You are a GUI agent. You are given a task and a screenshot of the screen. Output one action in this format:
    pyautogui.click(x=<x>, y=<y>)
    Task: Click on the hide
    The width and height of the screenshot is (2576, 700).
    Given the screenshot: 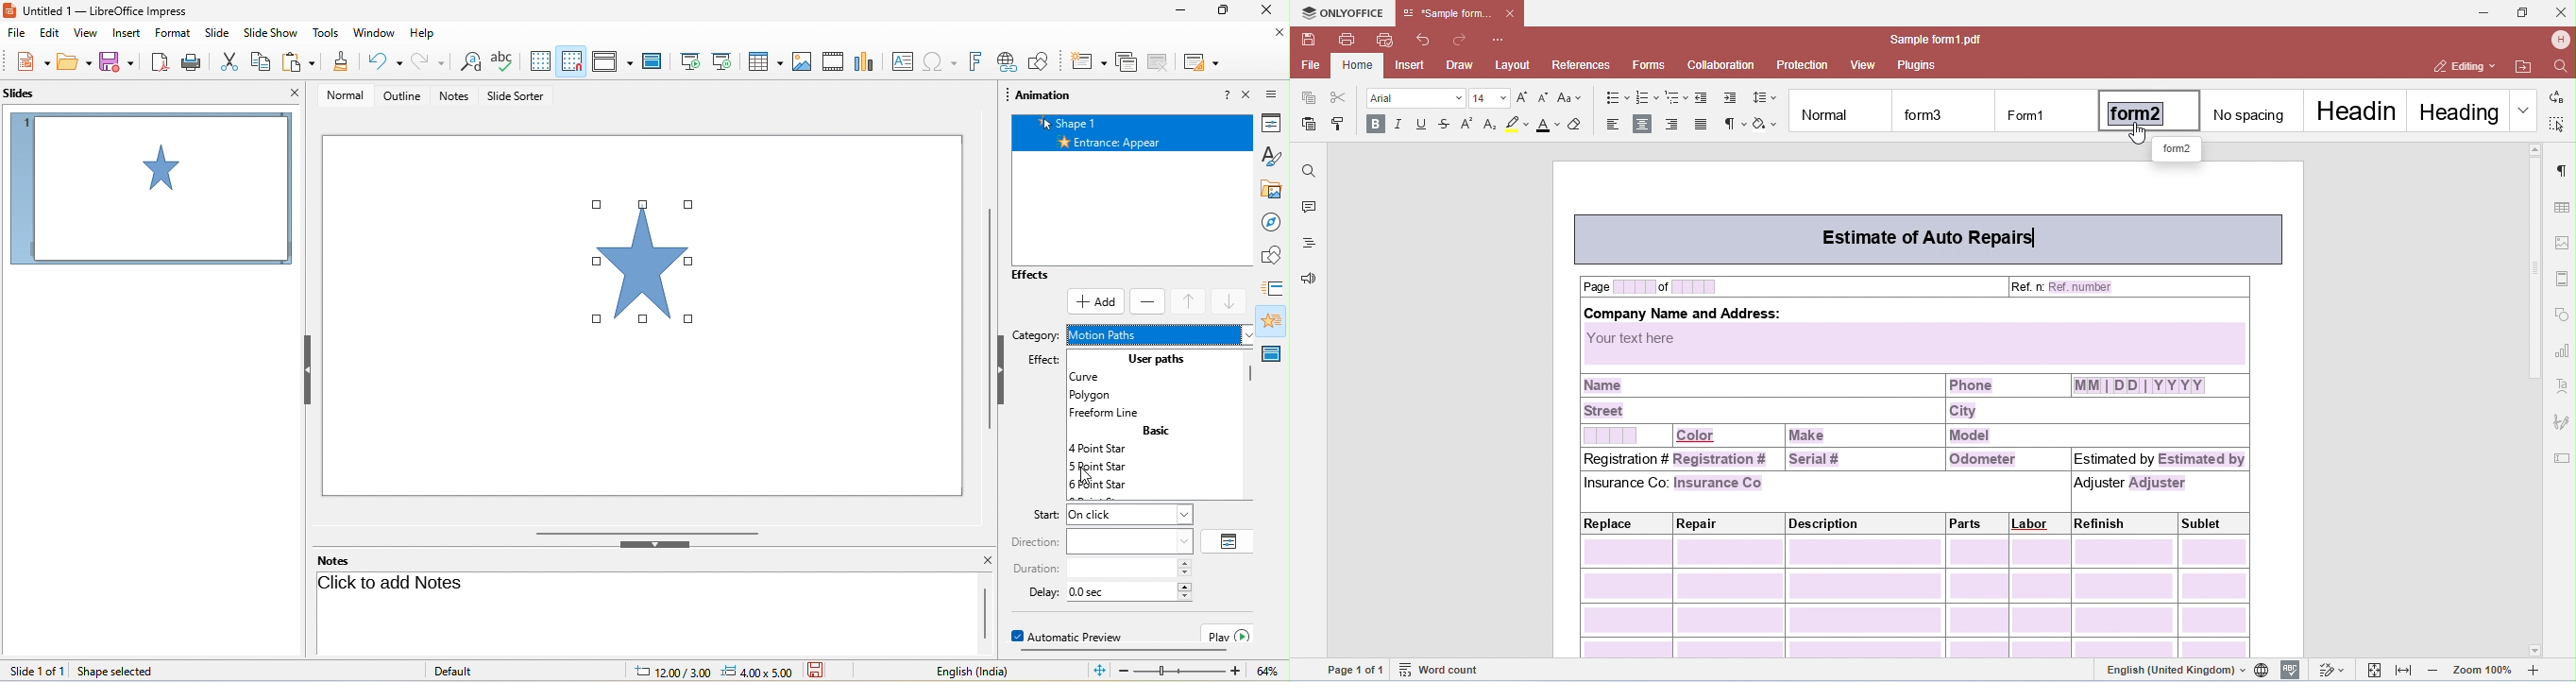 What is the action you would take?
    pyautogui.click(x=311, y=370)
    